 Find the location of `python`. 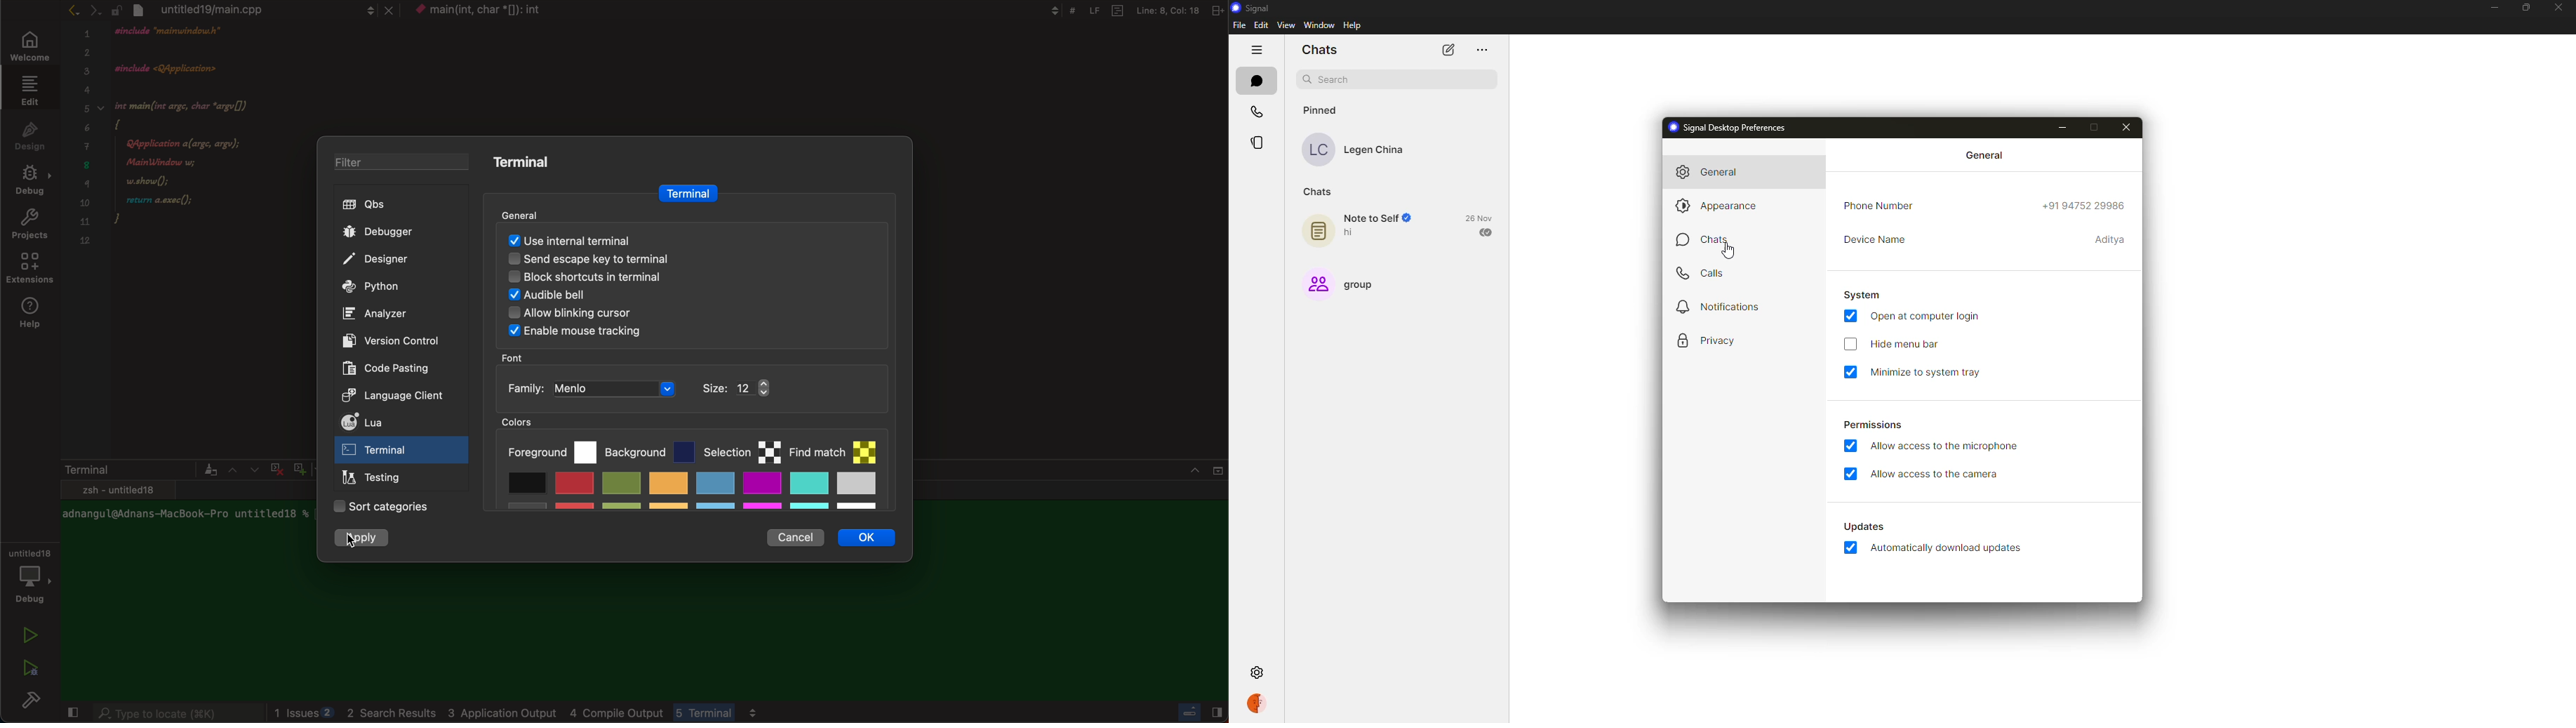

python is located at coordinates (392, 287).